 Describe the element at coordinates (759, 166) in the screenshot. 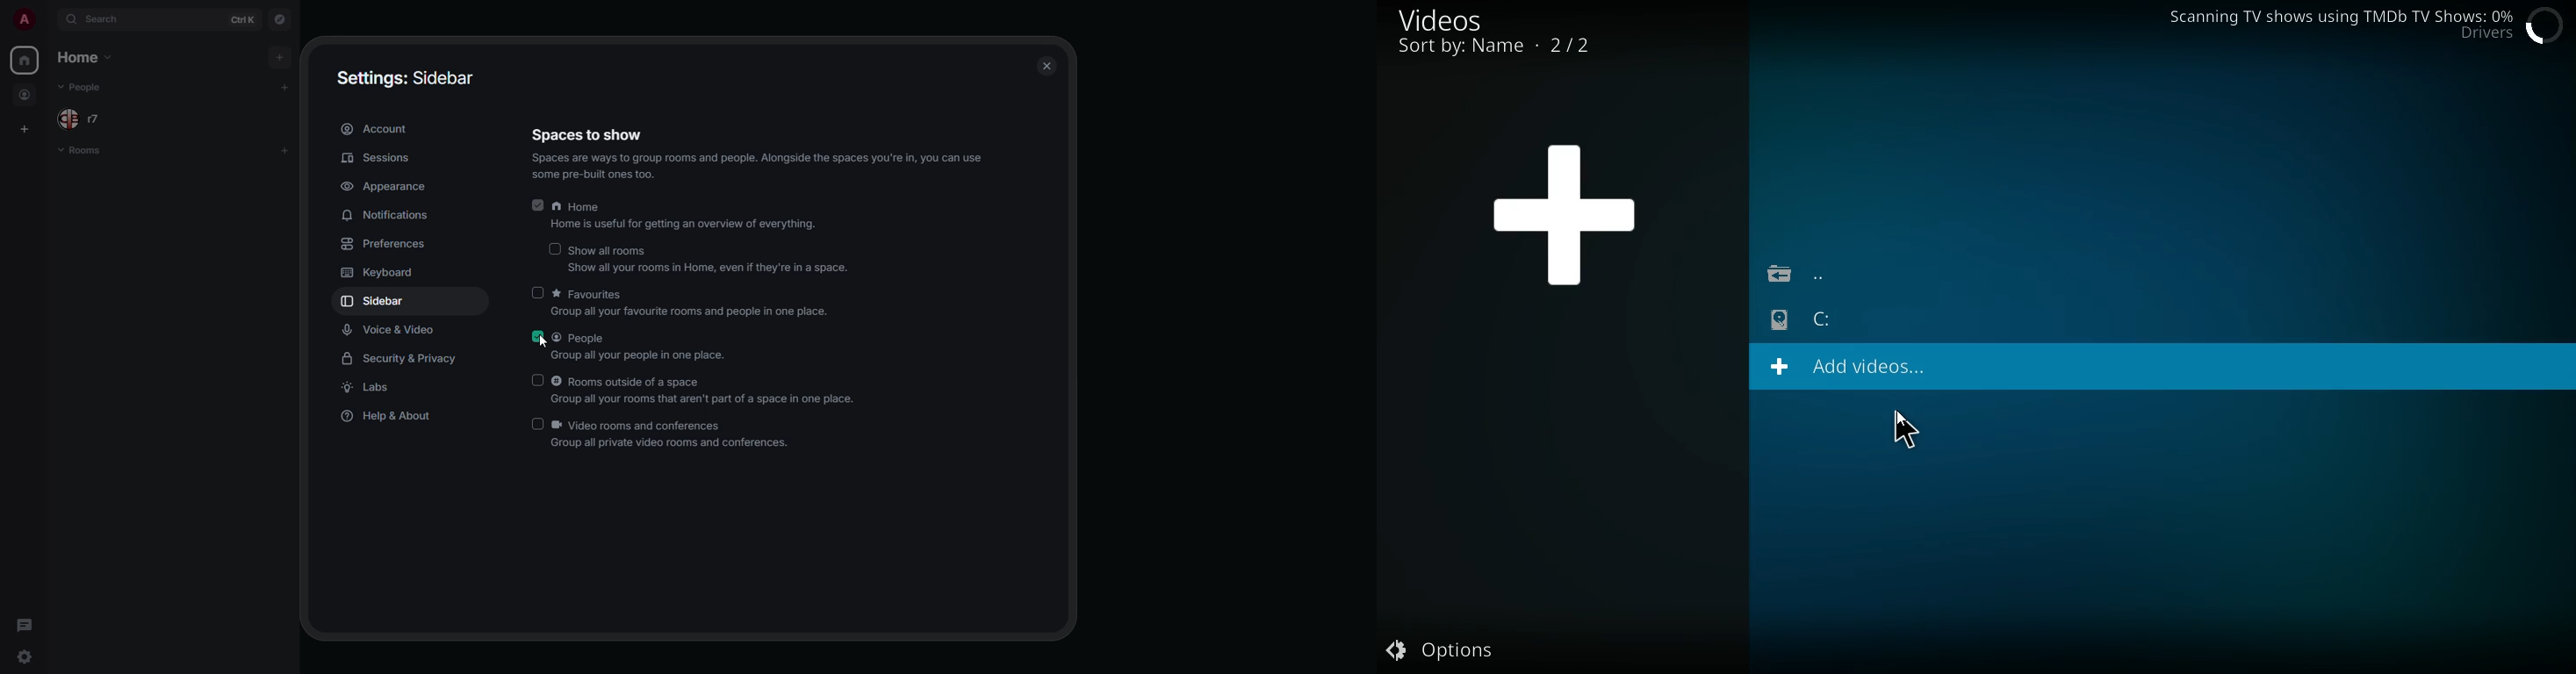

I see `Spaces are ways to group rooms and people. Alongside the spaces you're in, you can use
some pre-built ones too.` at that location.